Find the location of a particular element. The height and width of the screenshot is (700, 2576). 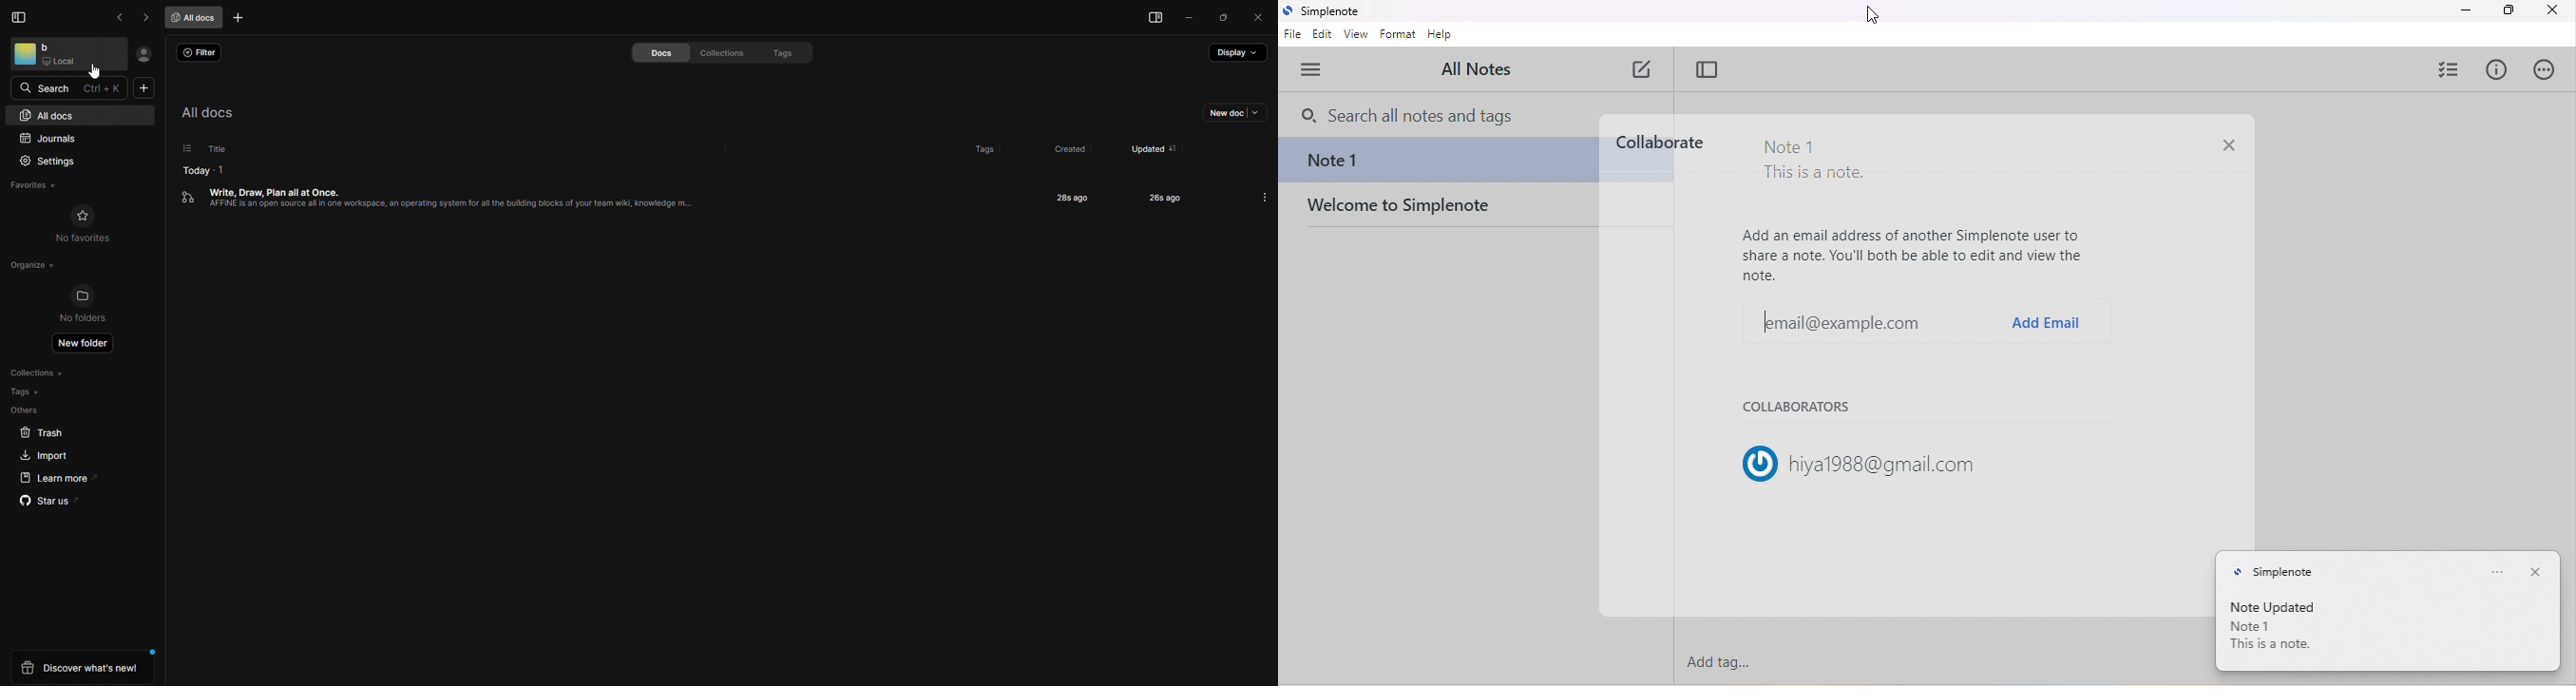

note is located at coordinates (1436, 162).